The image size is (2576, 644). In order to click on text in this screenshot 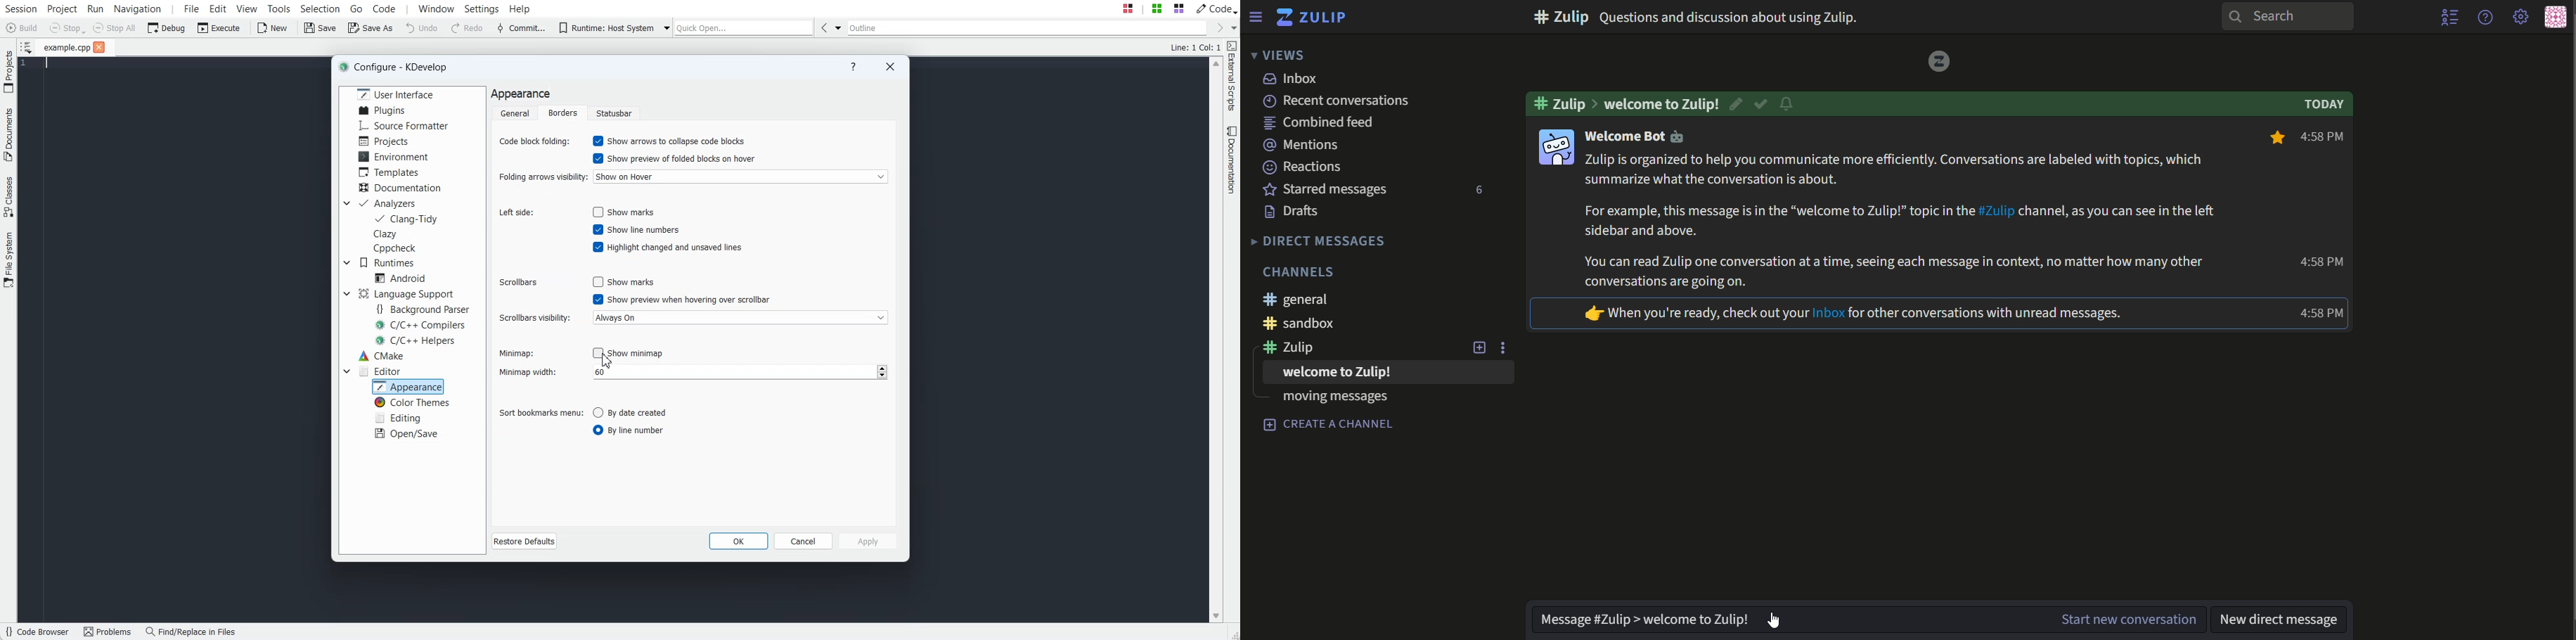, I will do `click(1325, 376)`.